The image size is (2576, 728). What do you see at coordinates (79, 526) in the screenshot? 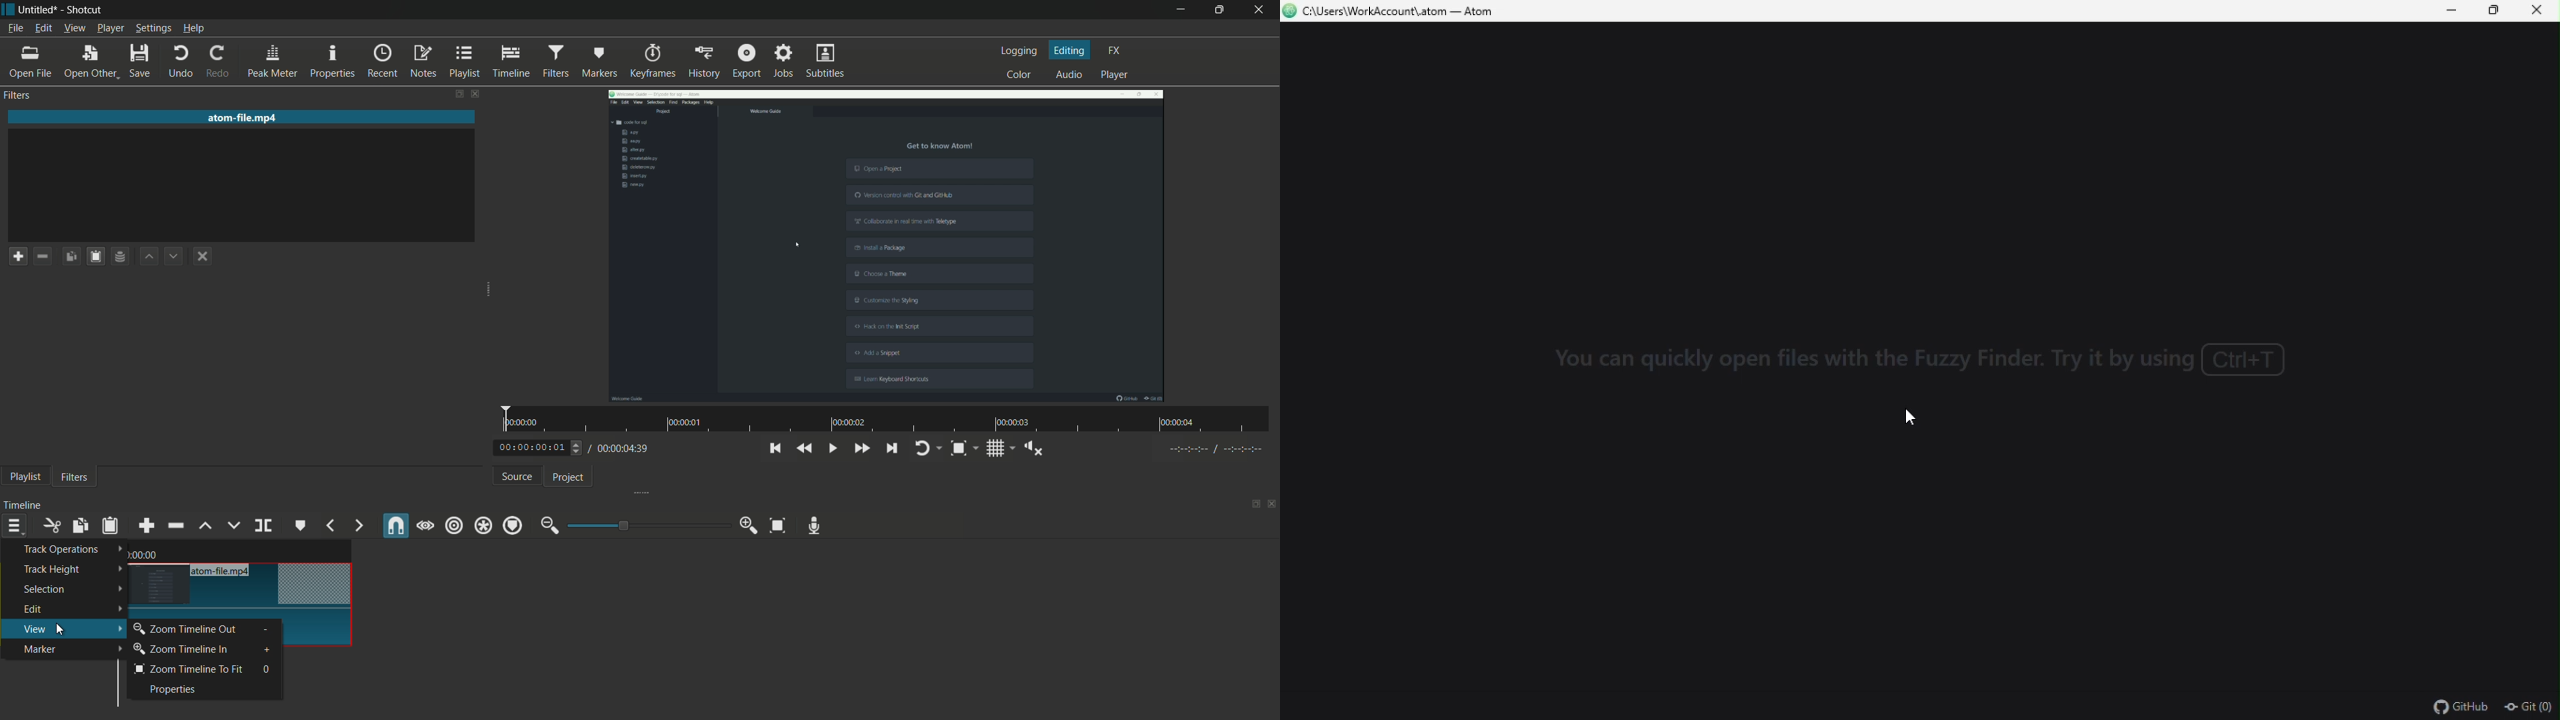
I see `copy` at bounding box center [79, 526].